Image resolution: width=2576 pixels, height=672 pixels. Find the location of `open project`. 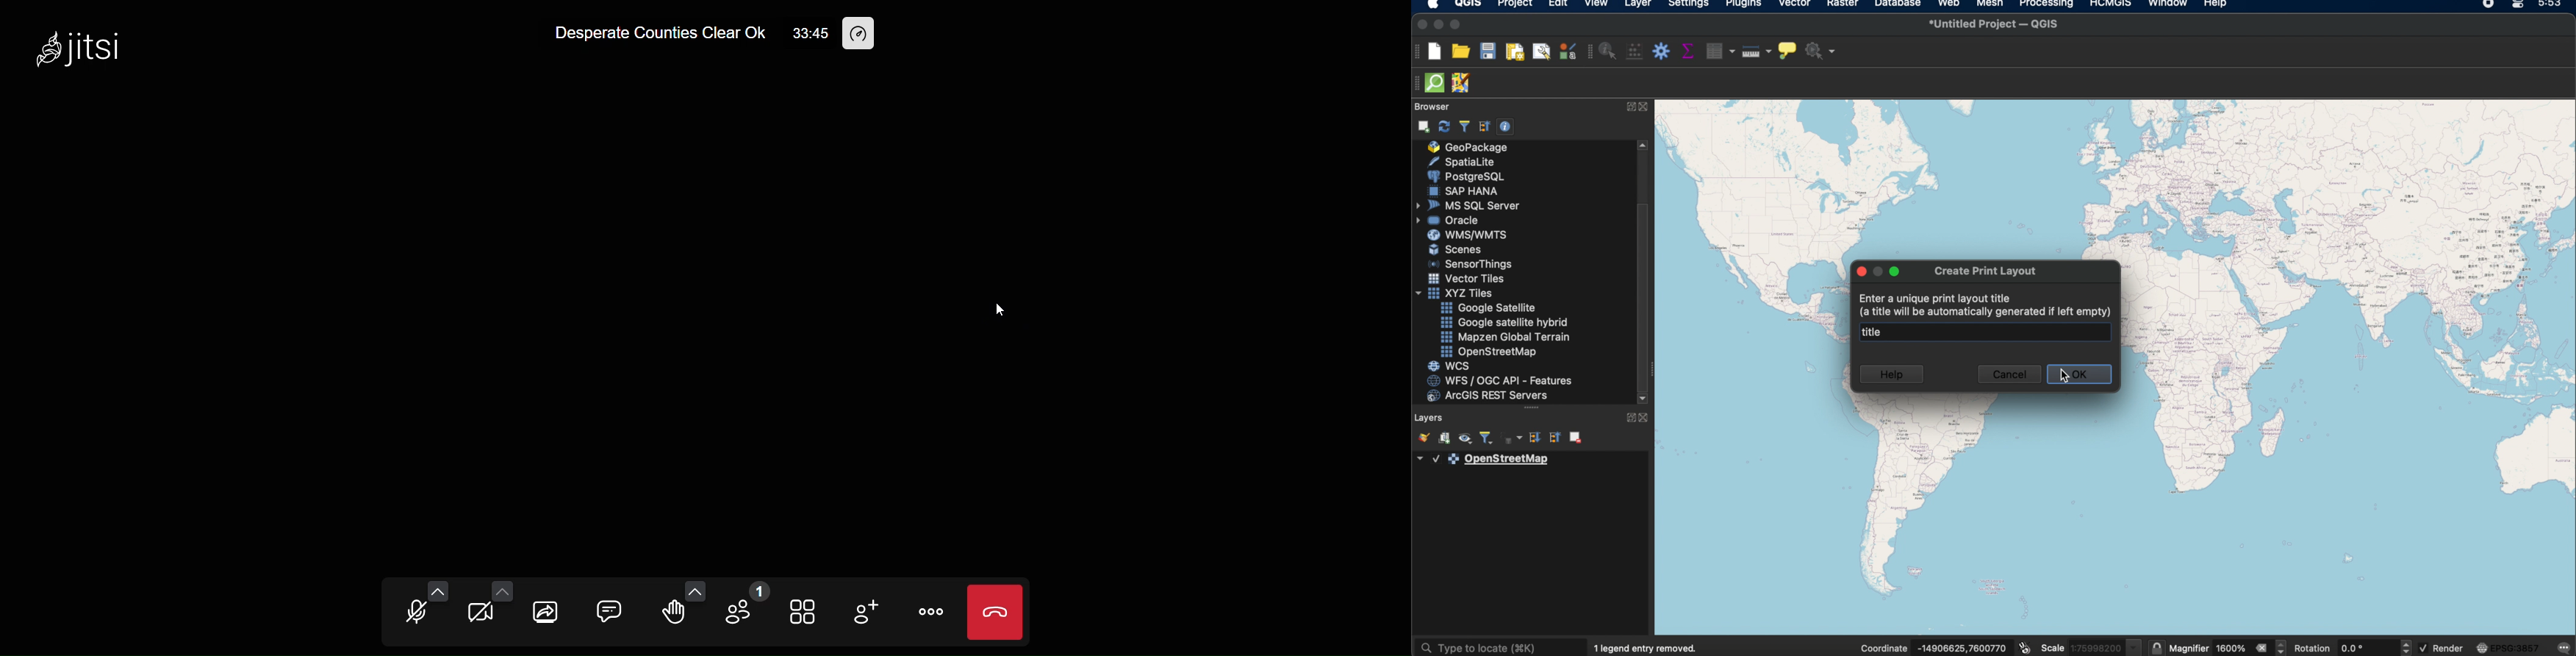

open project is located at coordinates (1459, 52).